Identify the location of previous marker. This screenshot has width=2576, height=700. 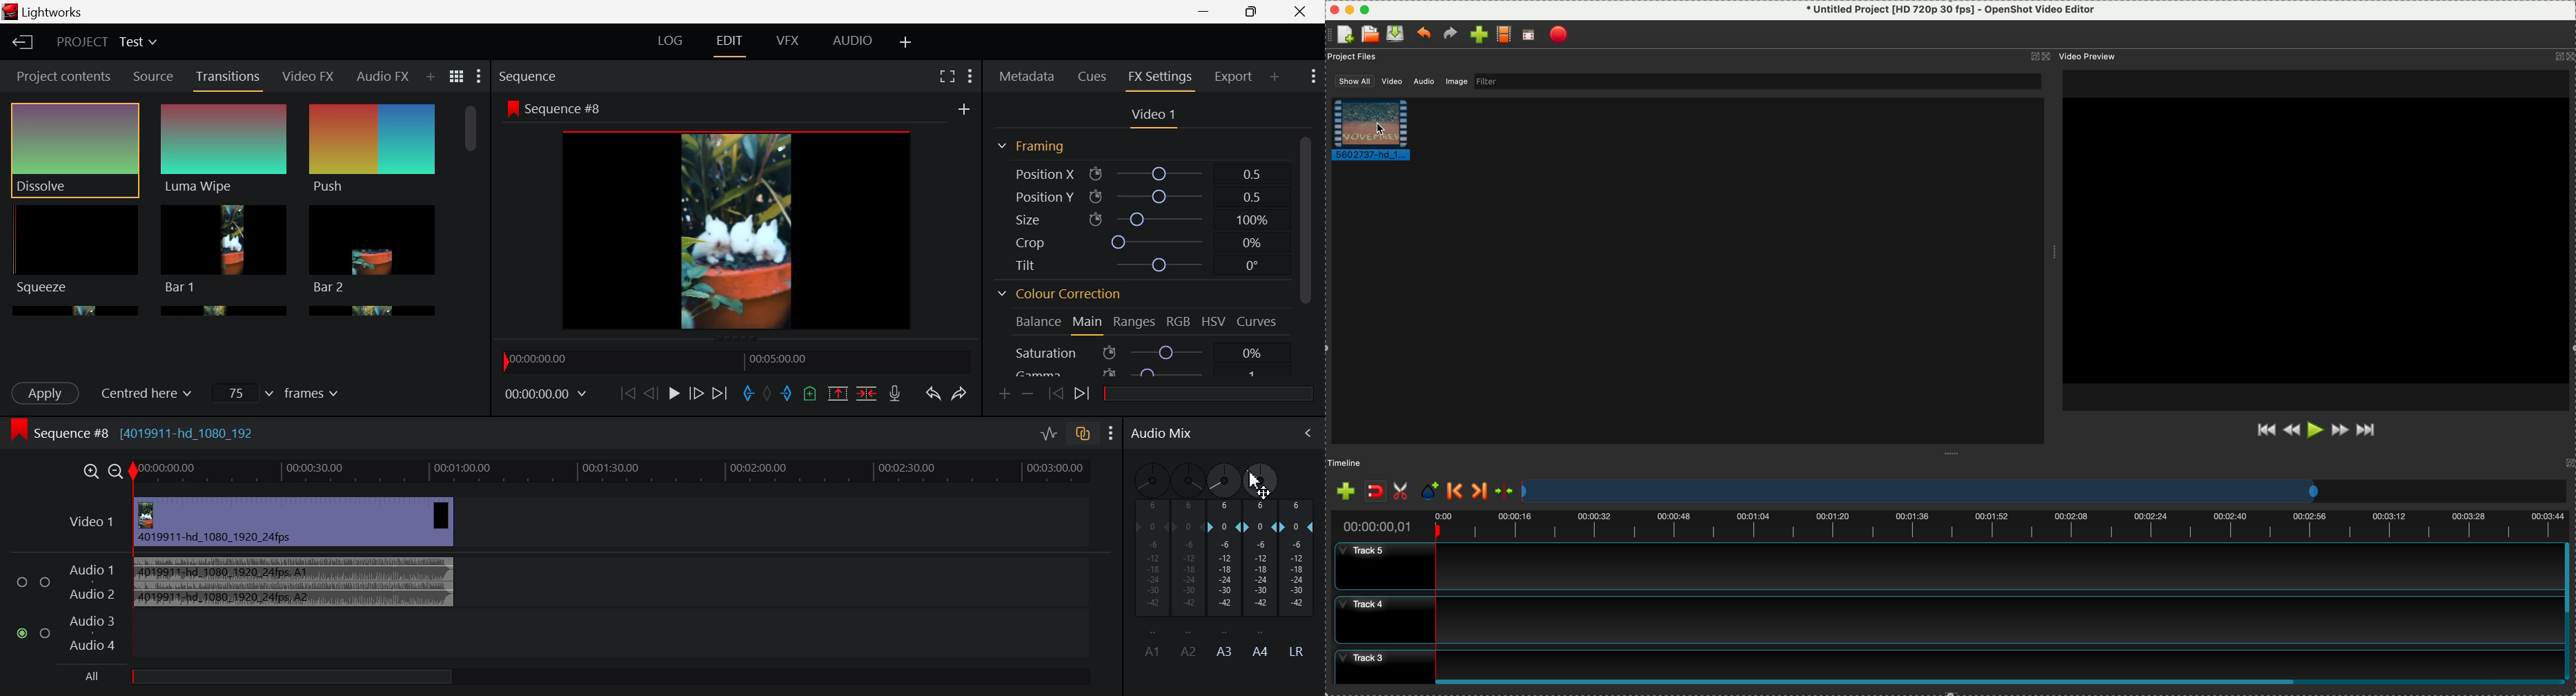
(1455, 491).